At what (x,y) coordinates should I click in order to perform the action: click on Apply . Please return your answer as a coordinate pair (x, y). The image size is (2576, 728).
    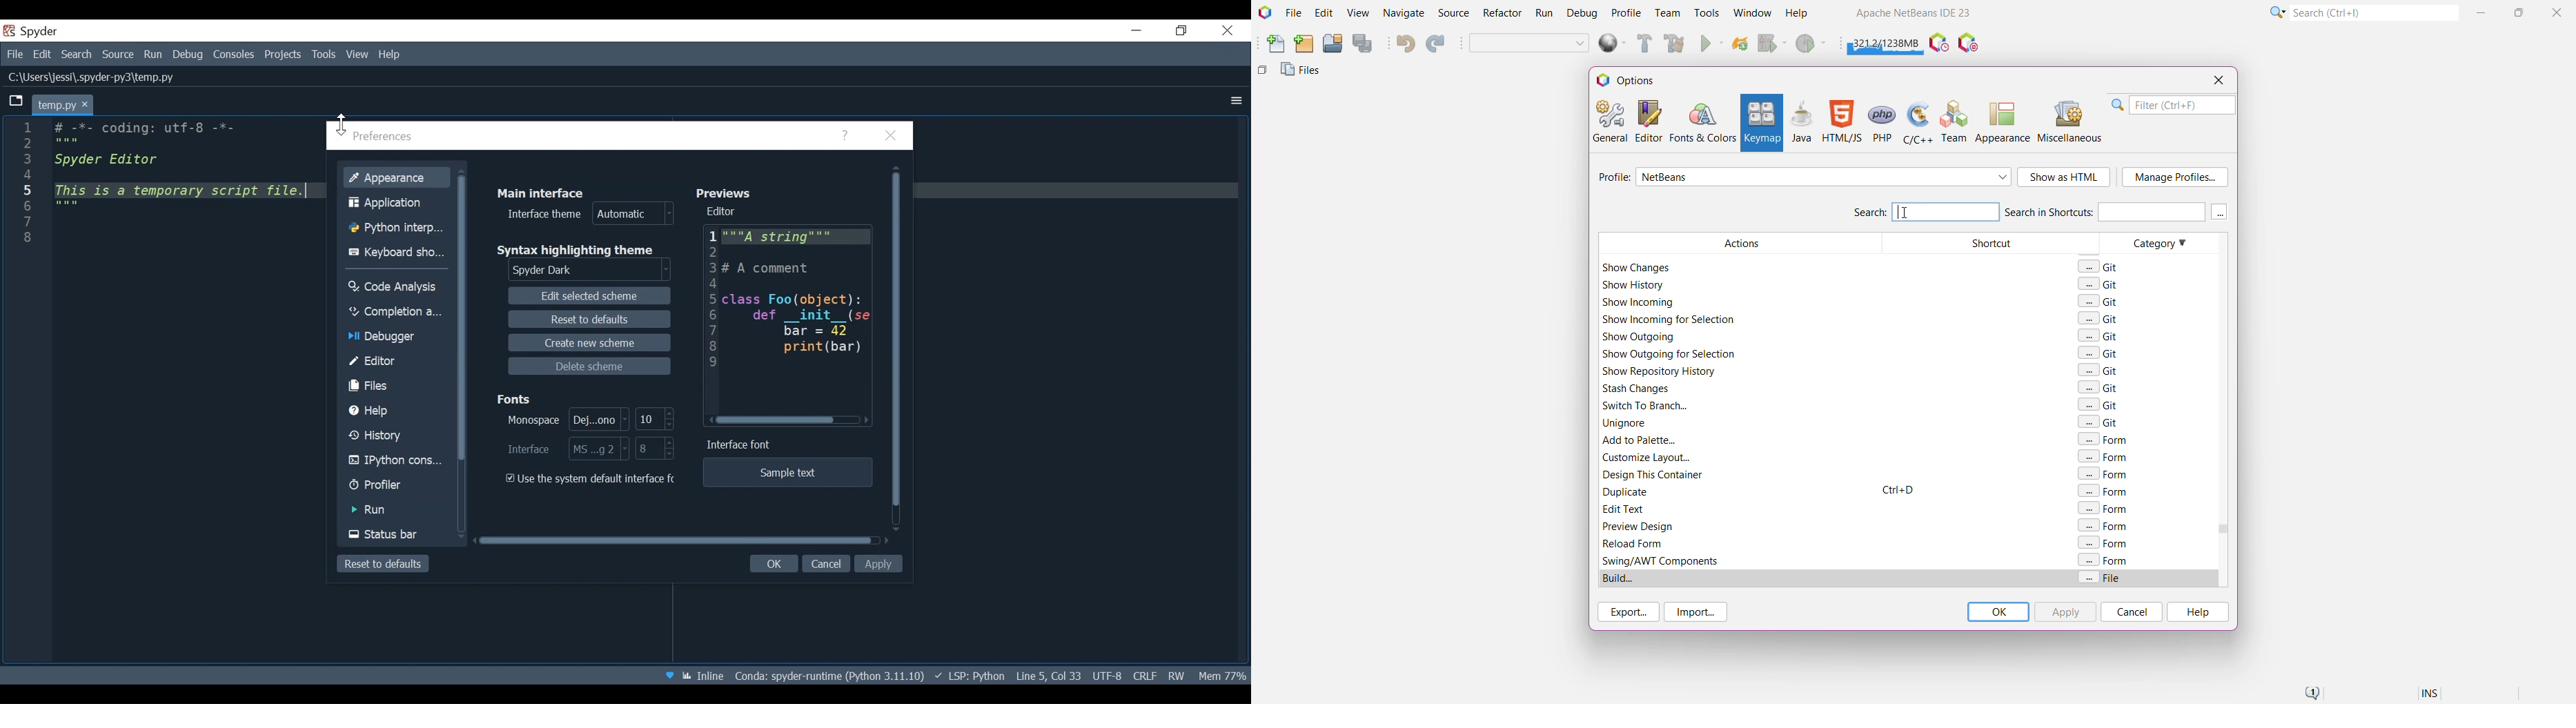
    Looking at the image, I should click on (879, 565).